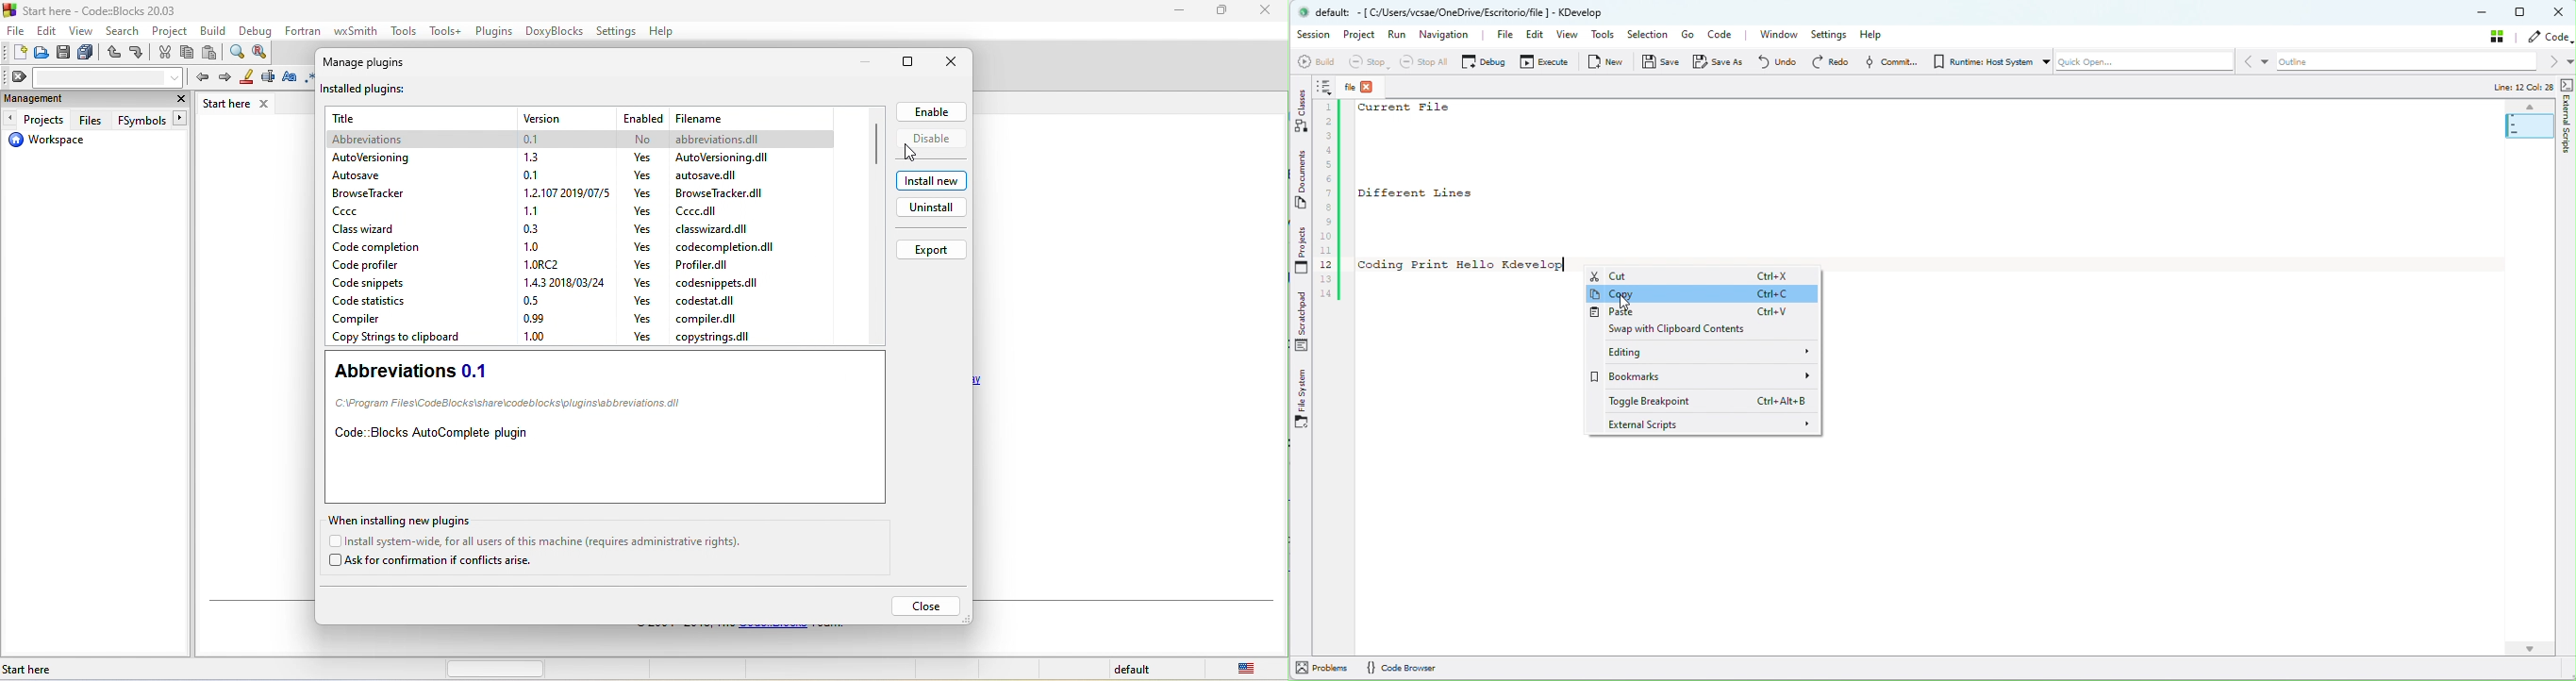 The image size is (2576, 700). Describe the element at coordinates (729, 157) in the screenshot. I see `file` at that location.